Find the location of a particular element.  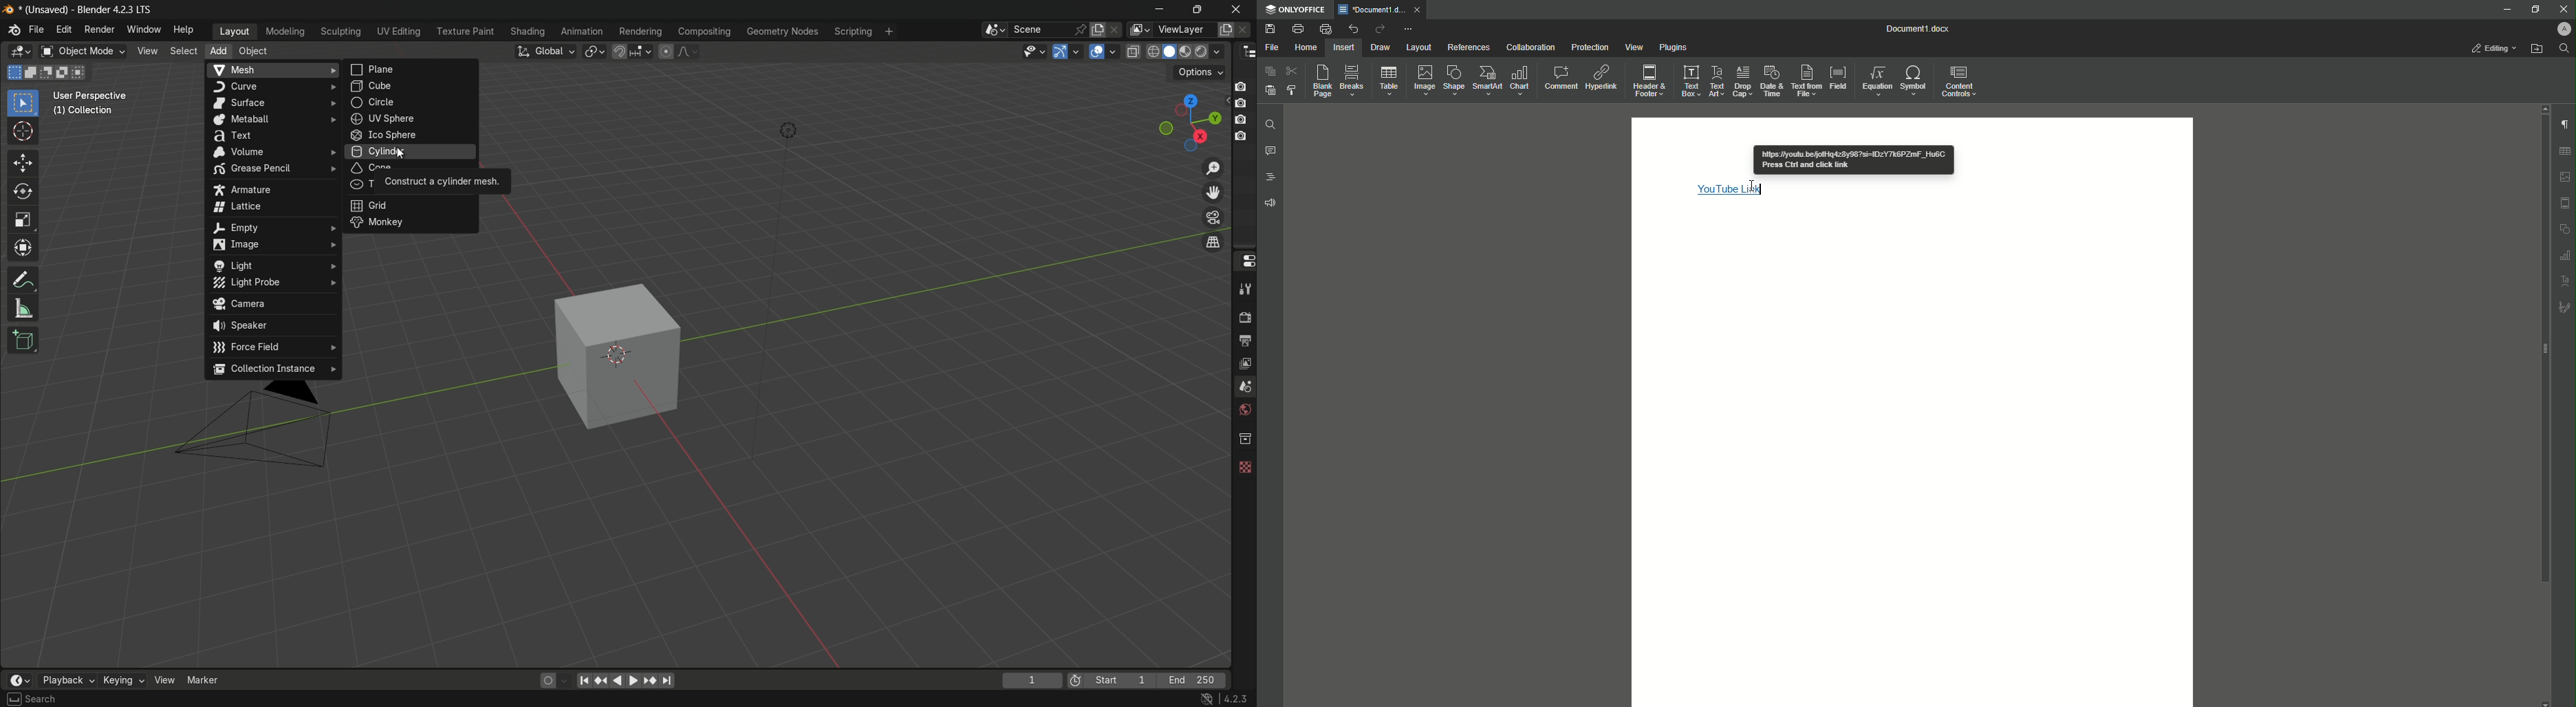

text is located at coordinates (273, 136).